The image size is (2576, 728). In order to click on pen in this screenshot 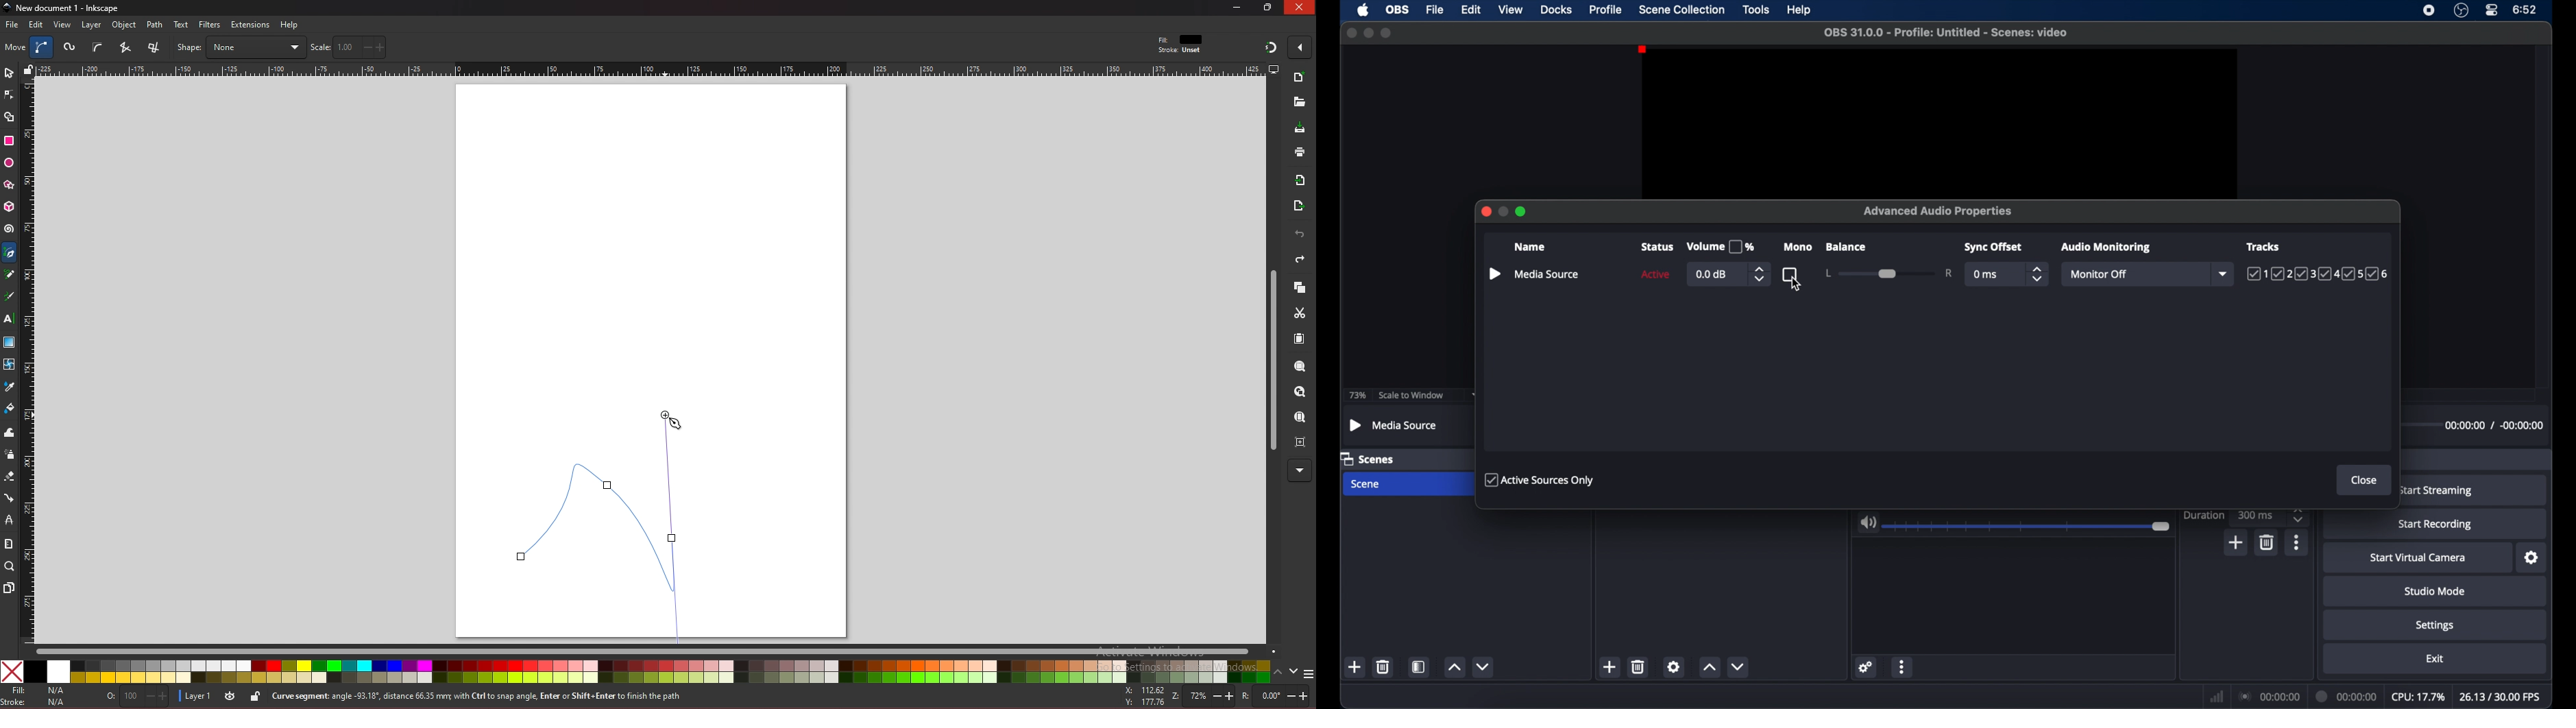, I will do `click(12, 253)`.